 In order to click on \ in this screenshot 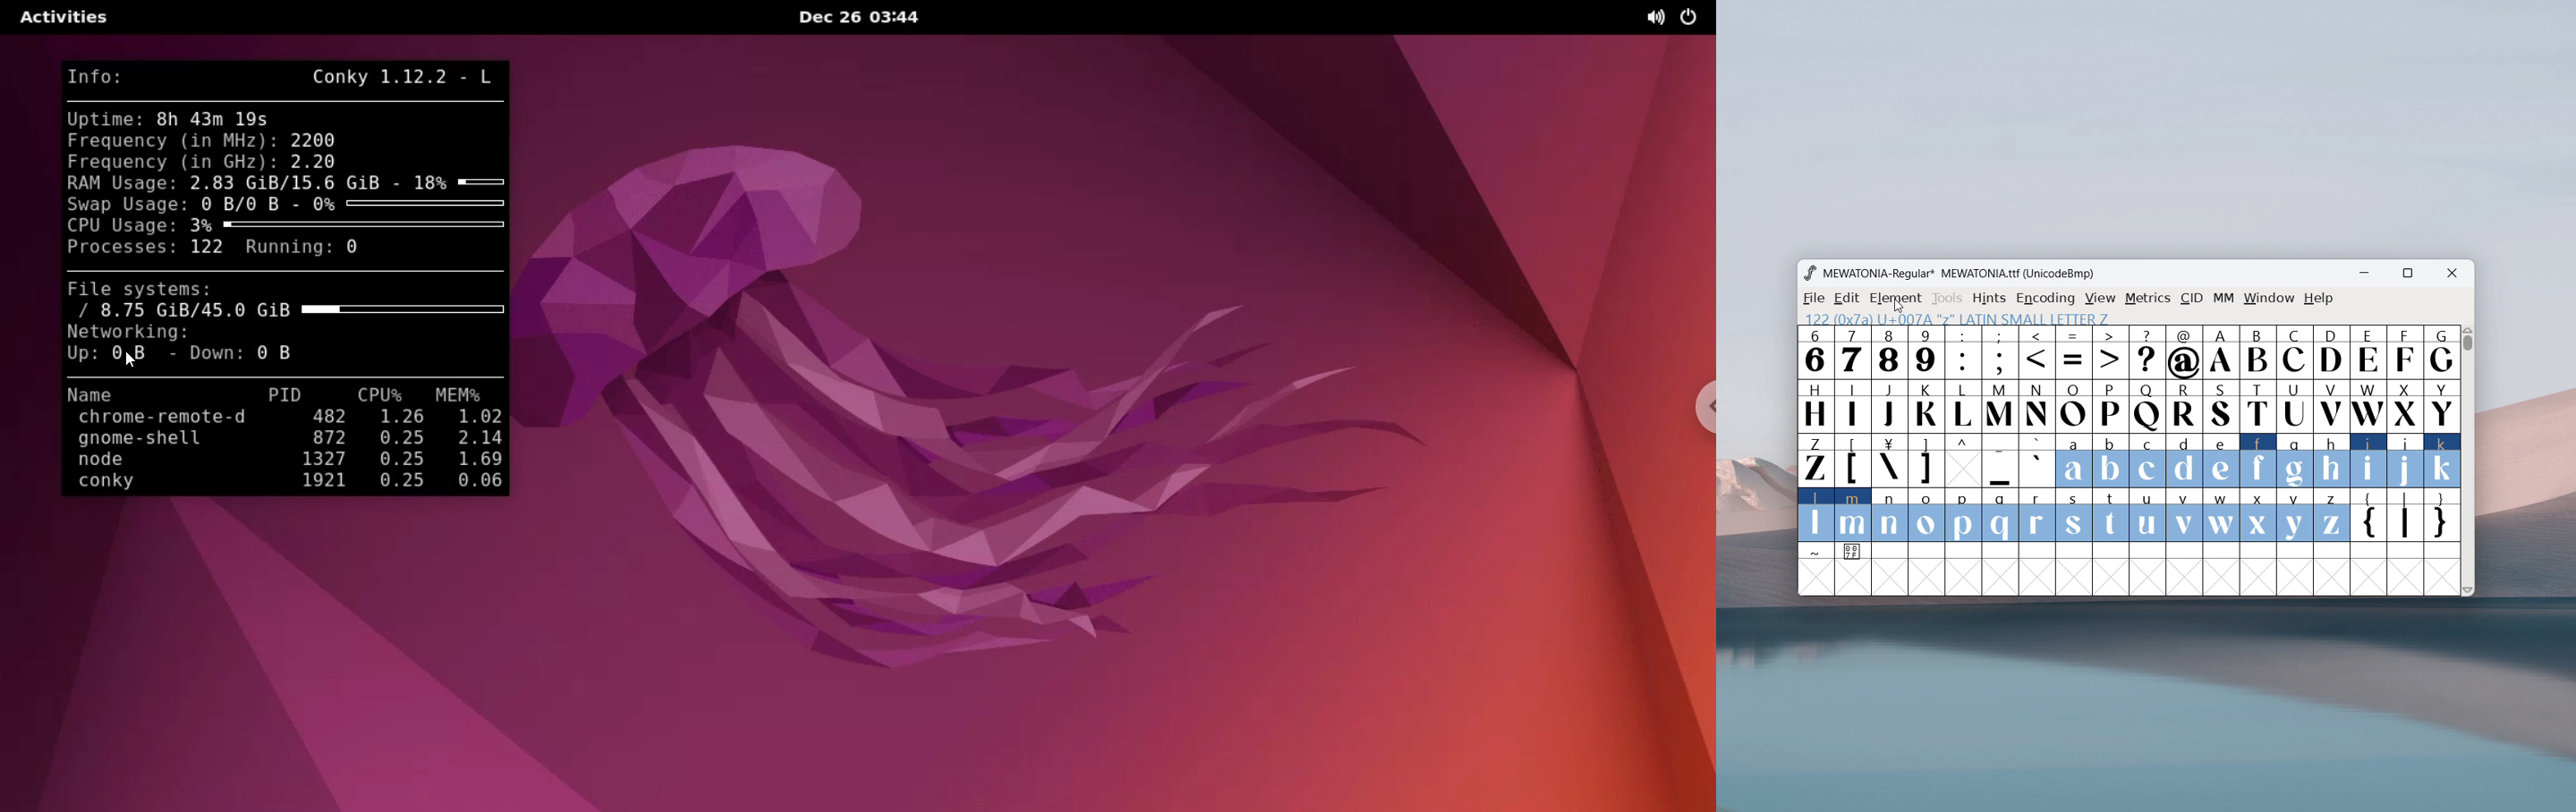, I will do `click(1889, 461)`.